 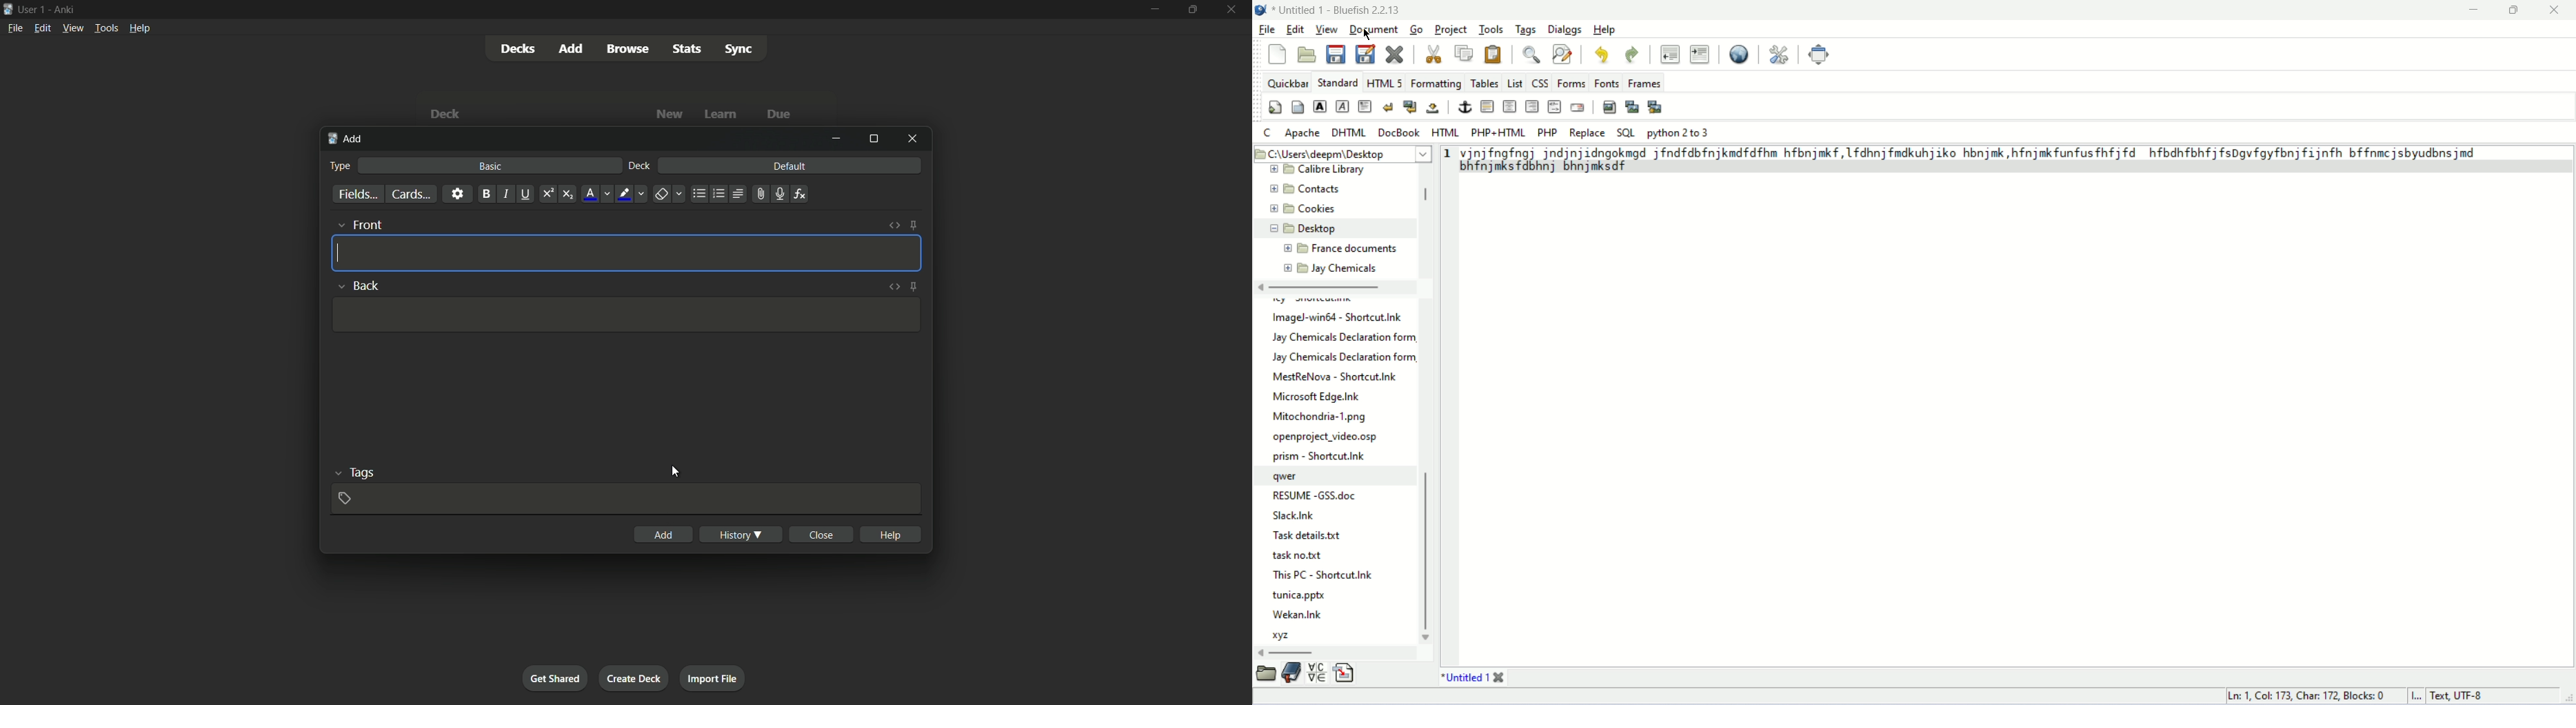 I want to click on formatting, so click(x=1437, y=83).